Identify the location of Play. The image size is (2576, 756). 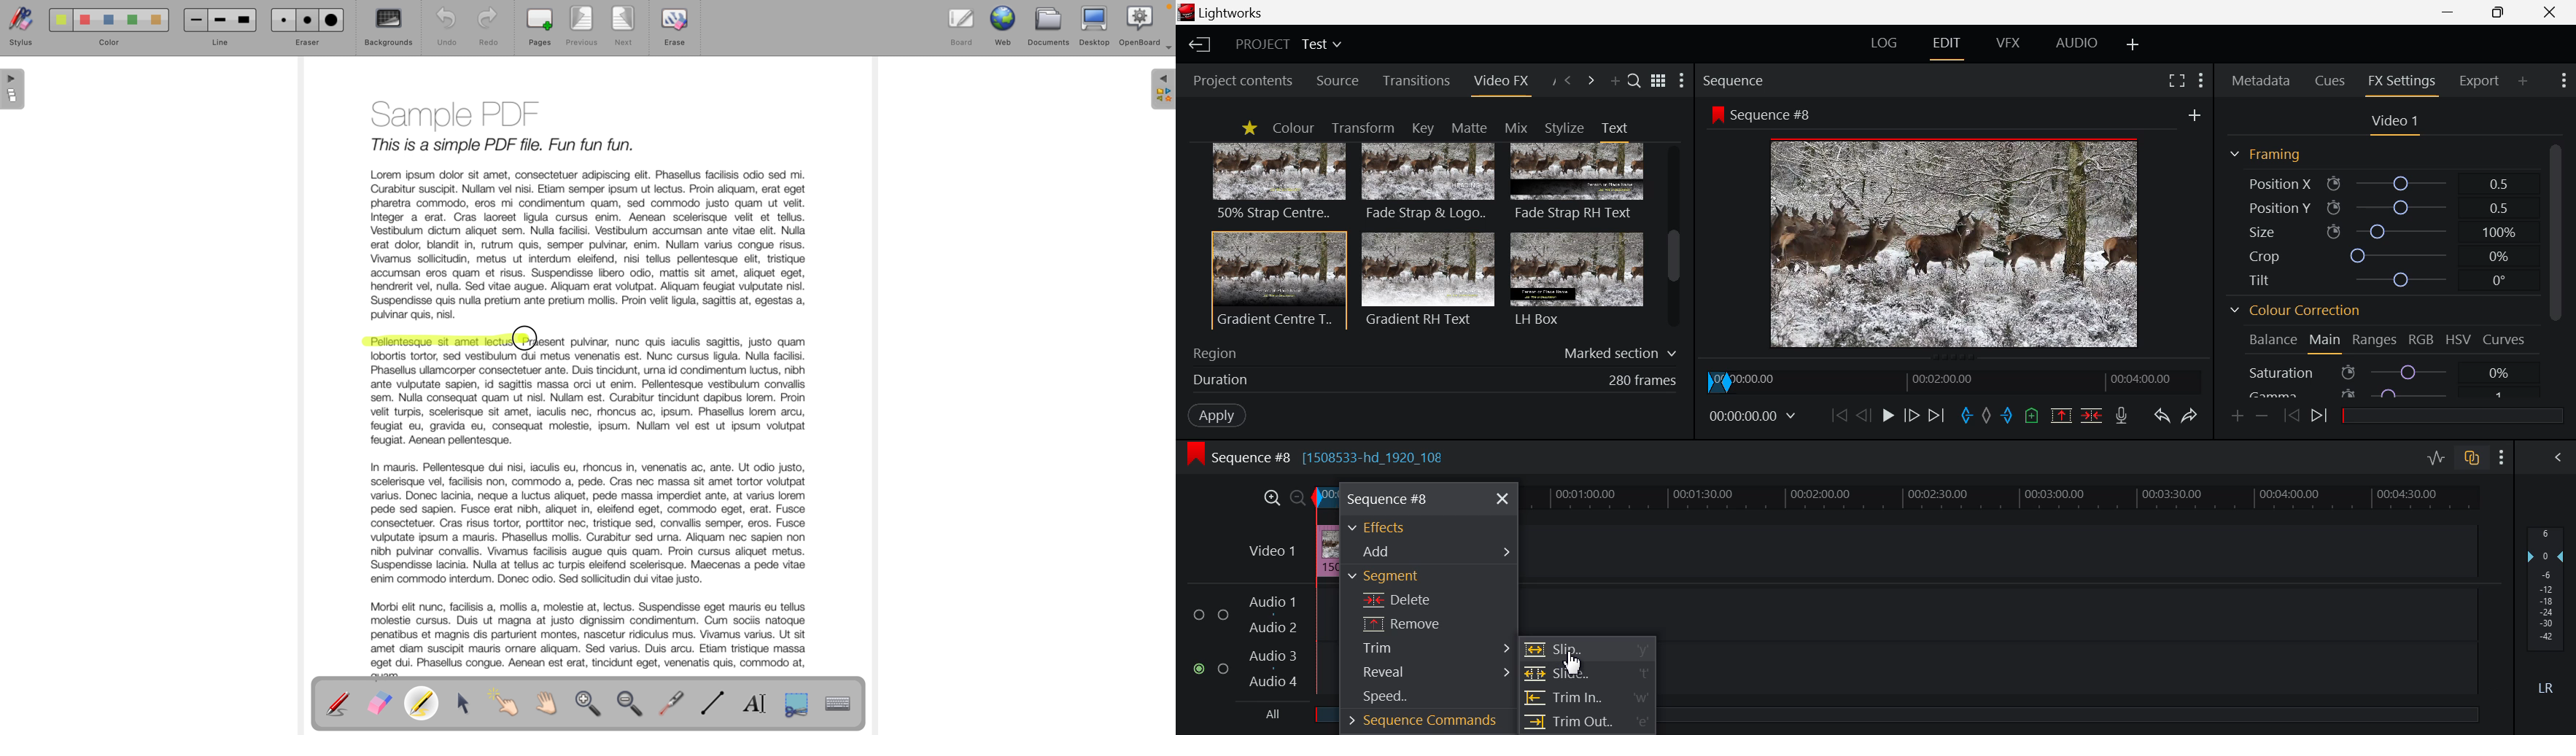
(1888, 416).